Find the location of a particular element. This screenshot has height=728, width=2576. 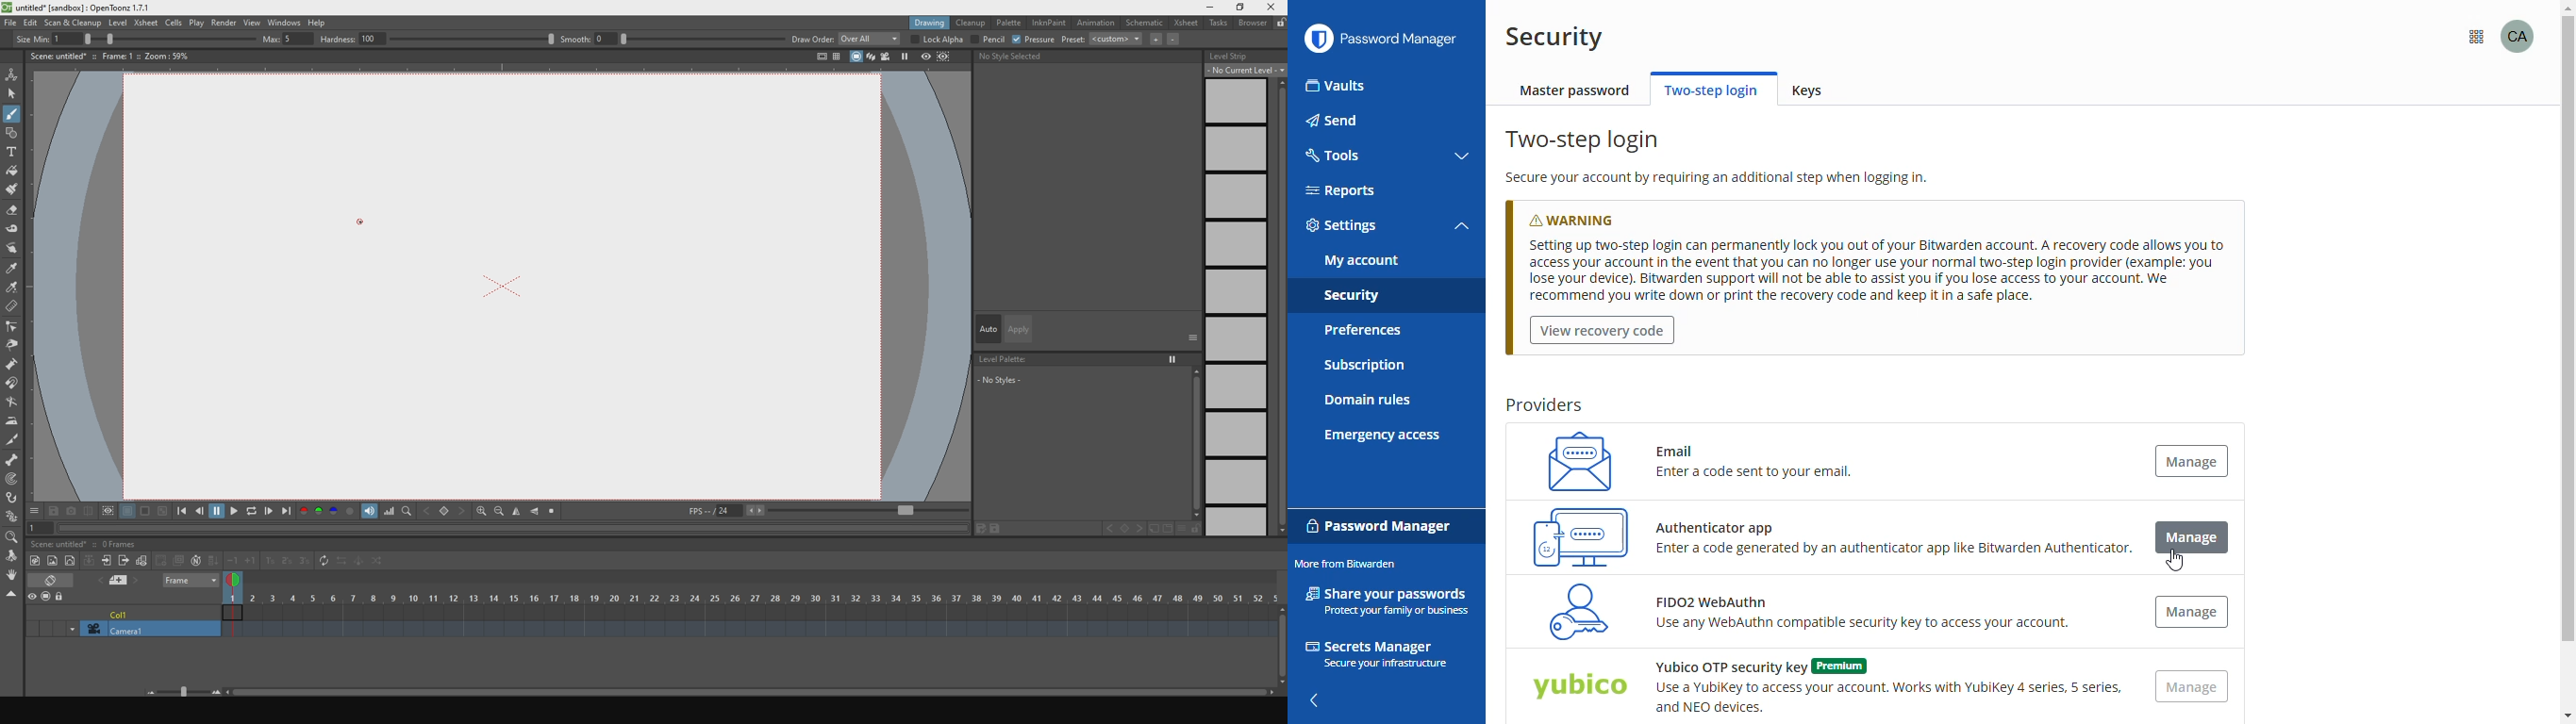

providers is located at coordinates (1543, 405).